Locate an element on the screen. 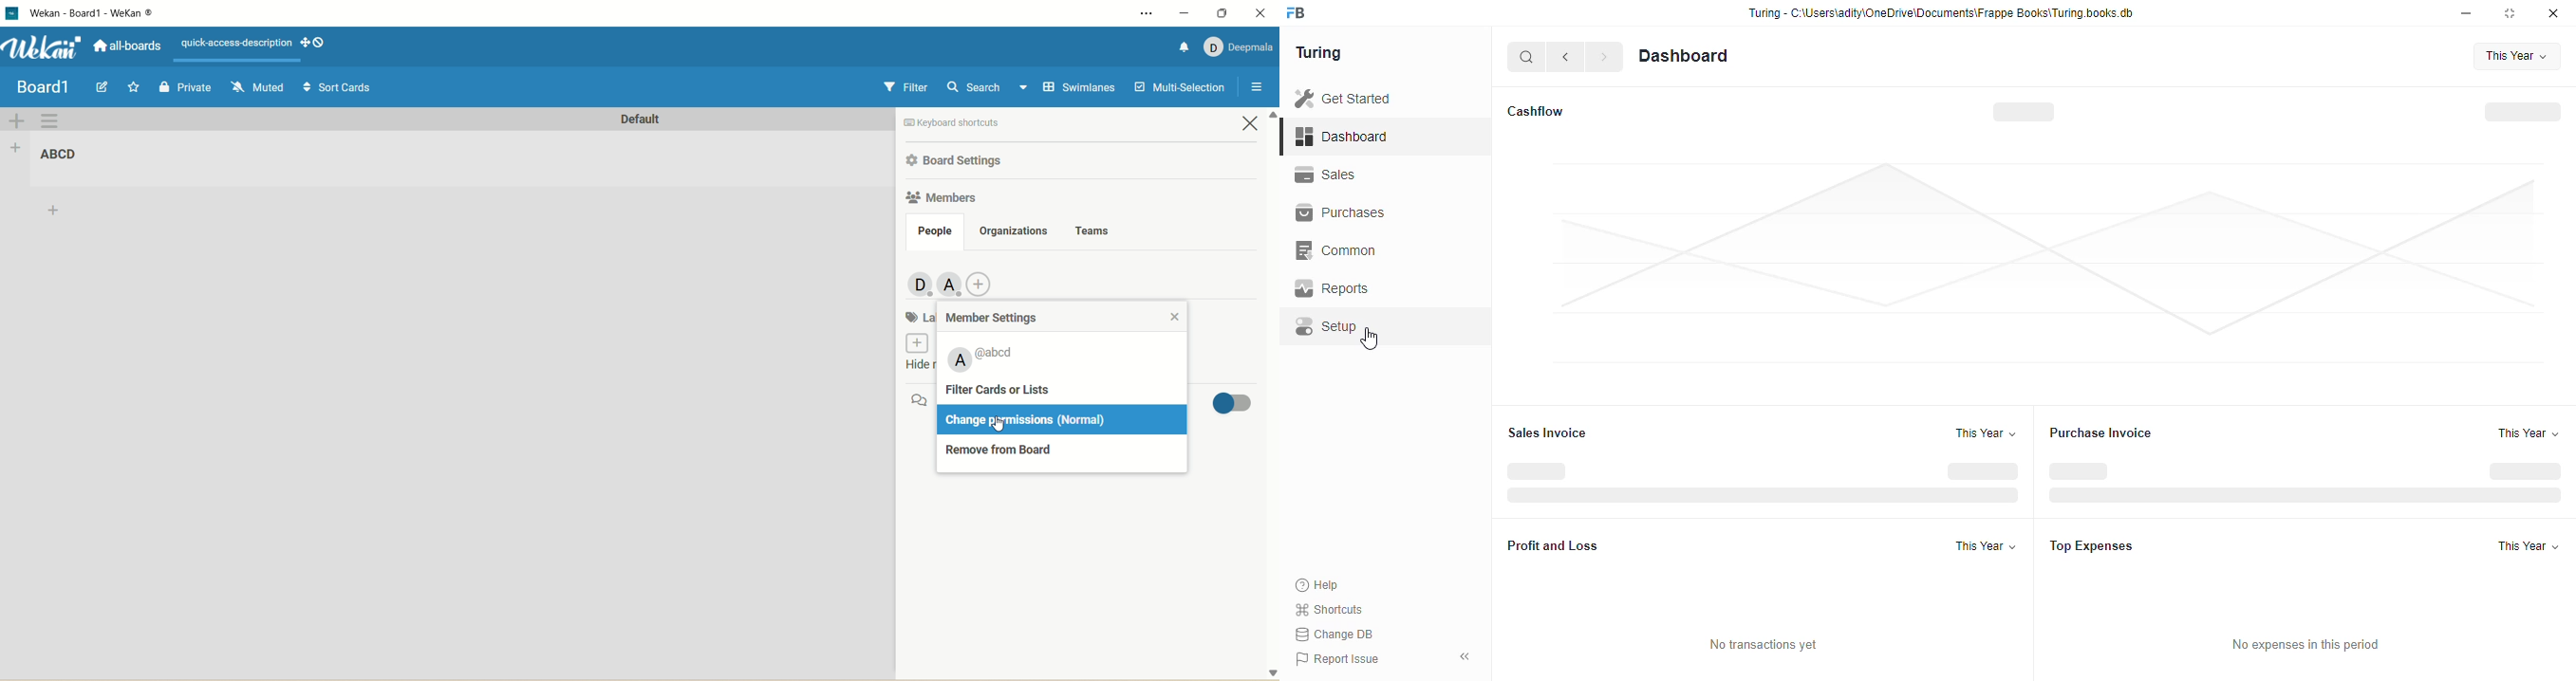  Setup is located at coordinates (1367, 326).